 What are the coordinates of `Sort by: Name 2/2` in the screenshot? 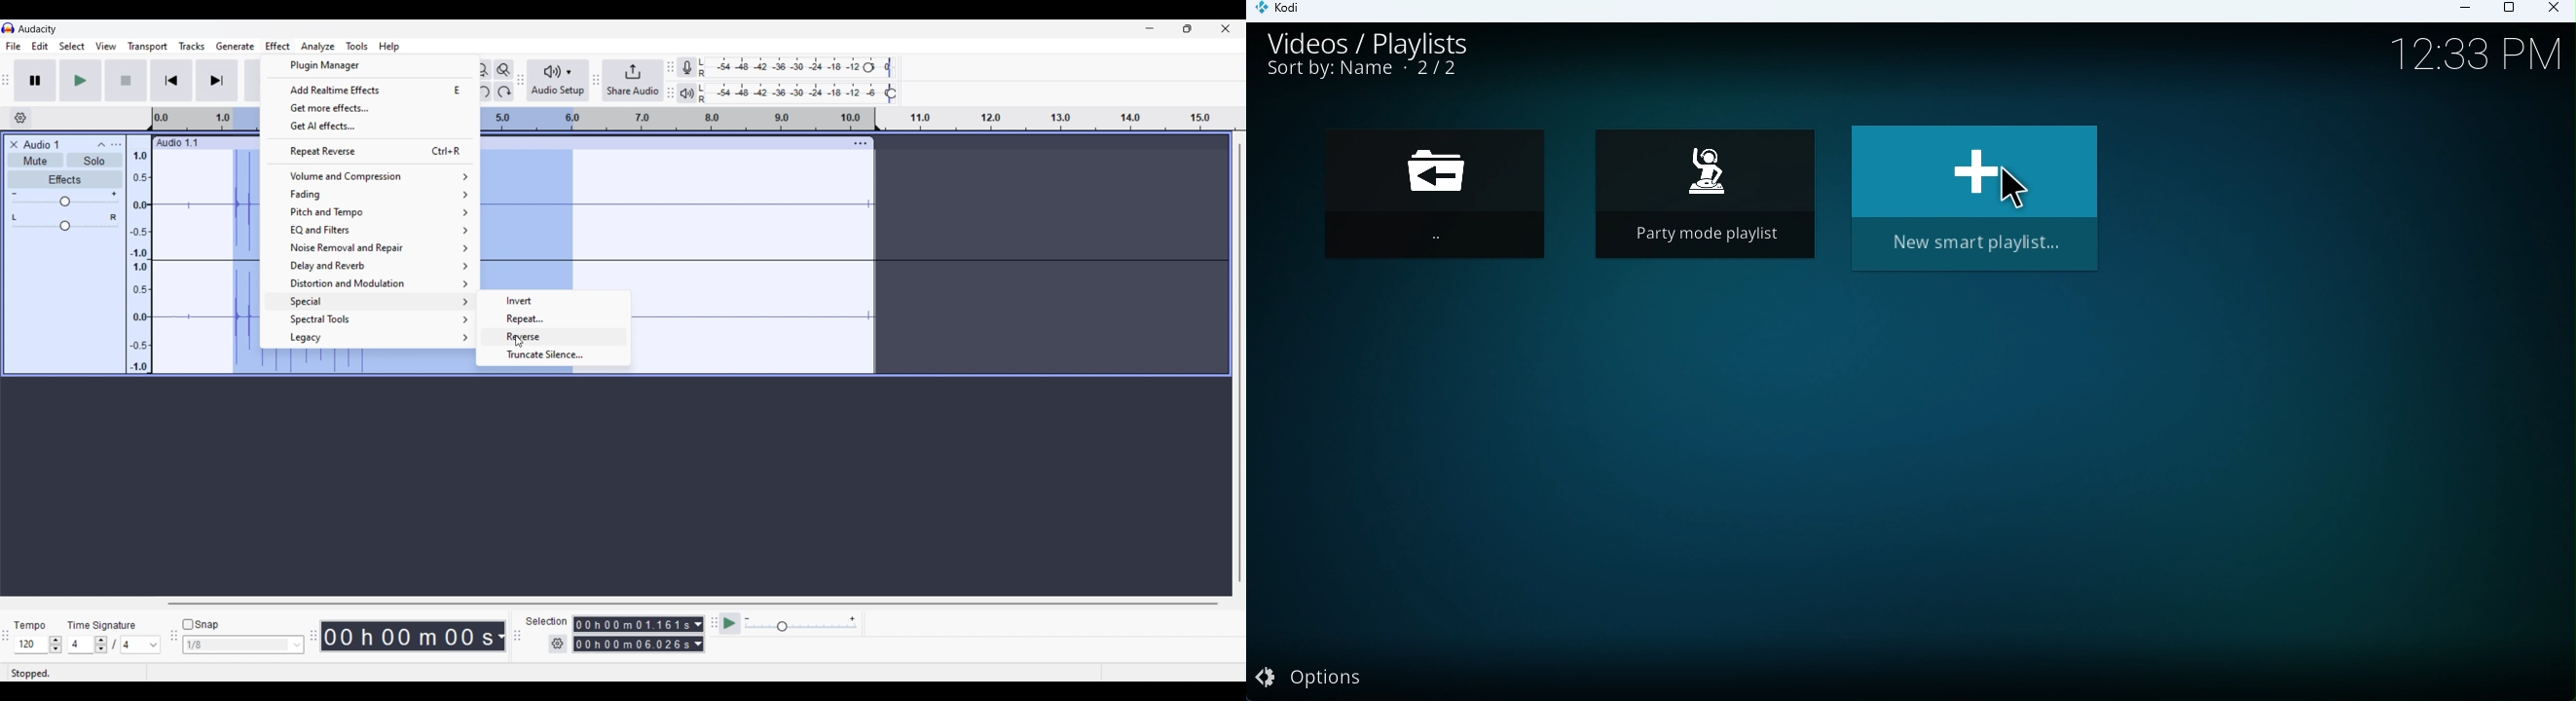 It's located at (1363, 74).